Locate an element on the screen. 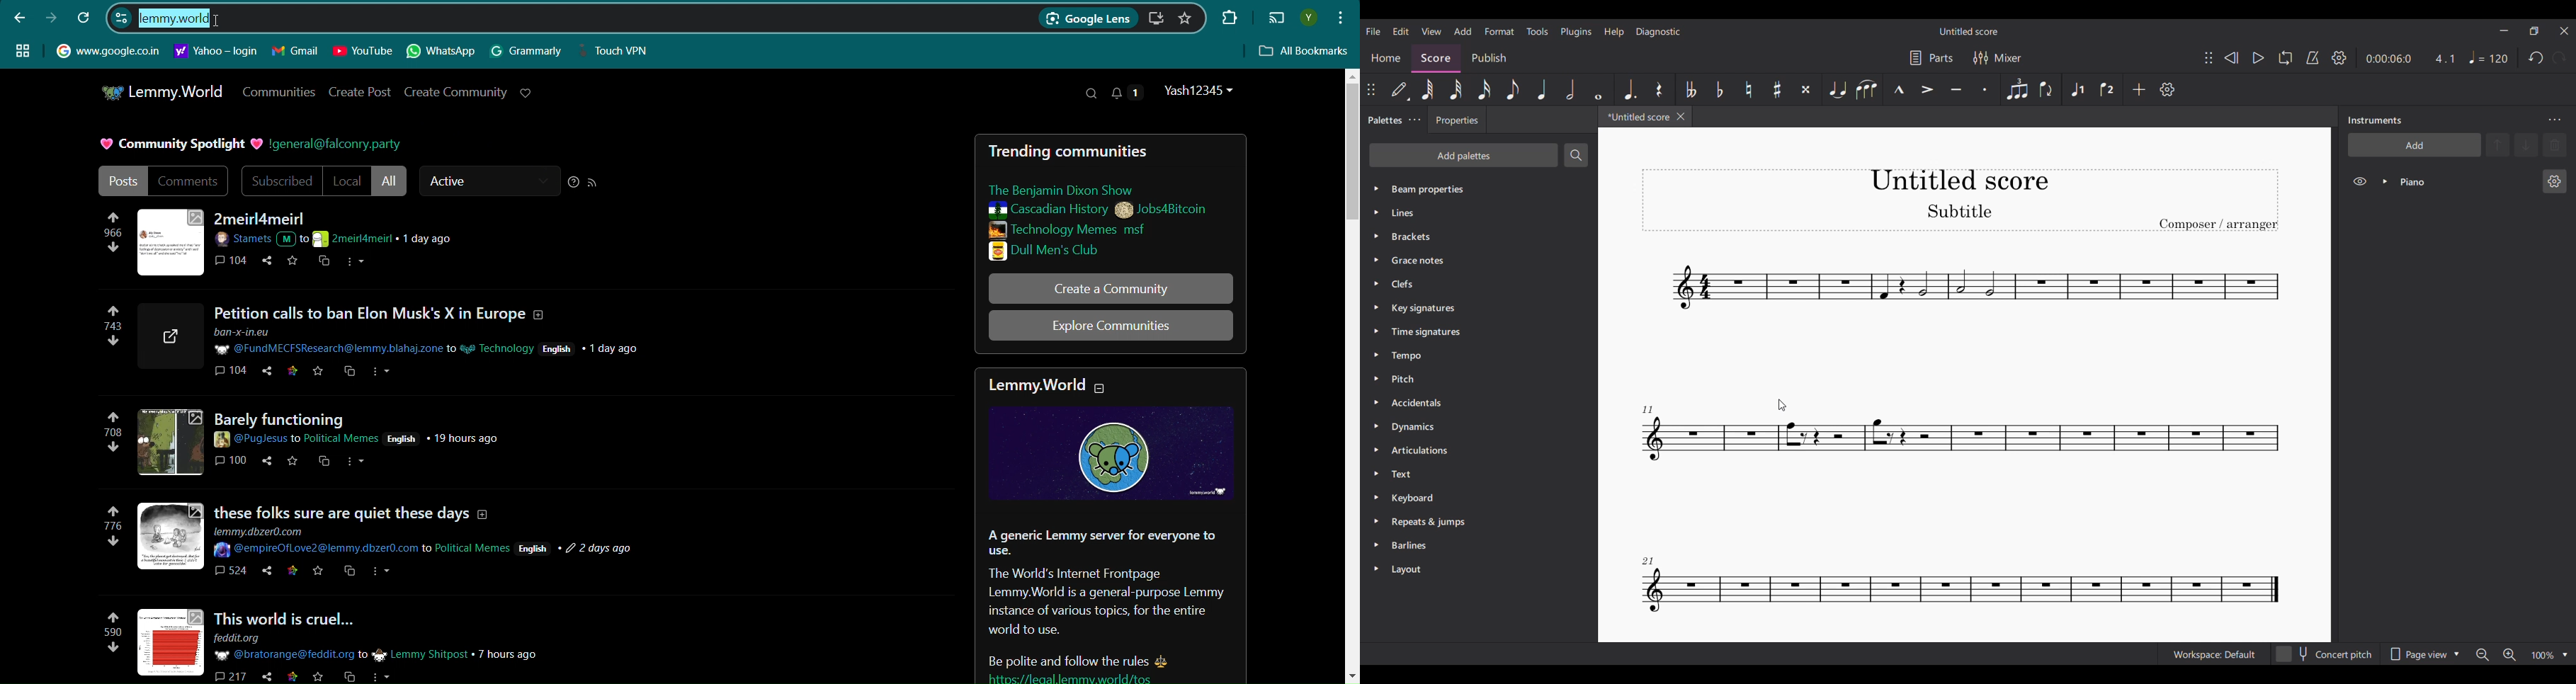  Close tab is located at coordinates (1681, 117).